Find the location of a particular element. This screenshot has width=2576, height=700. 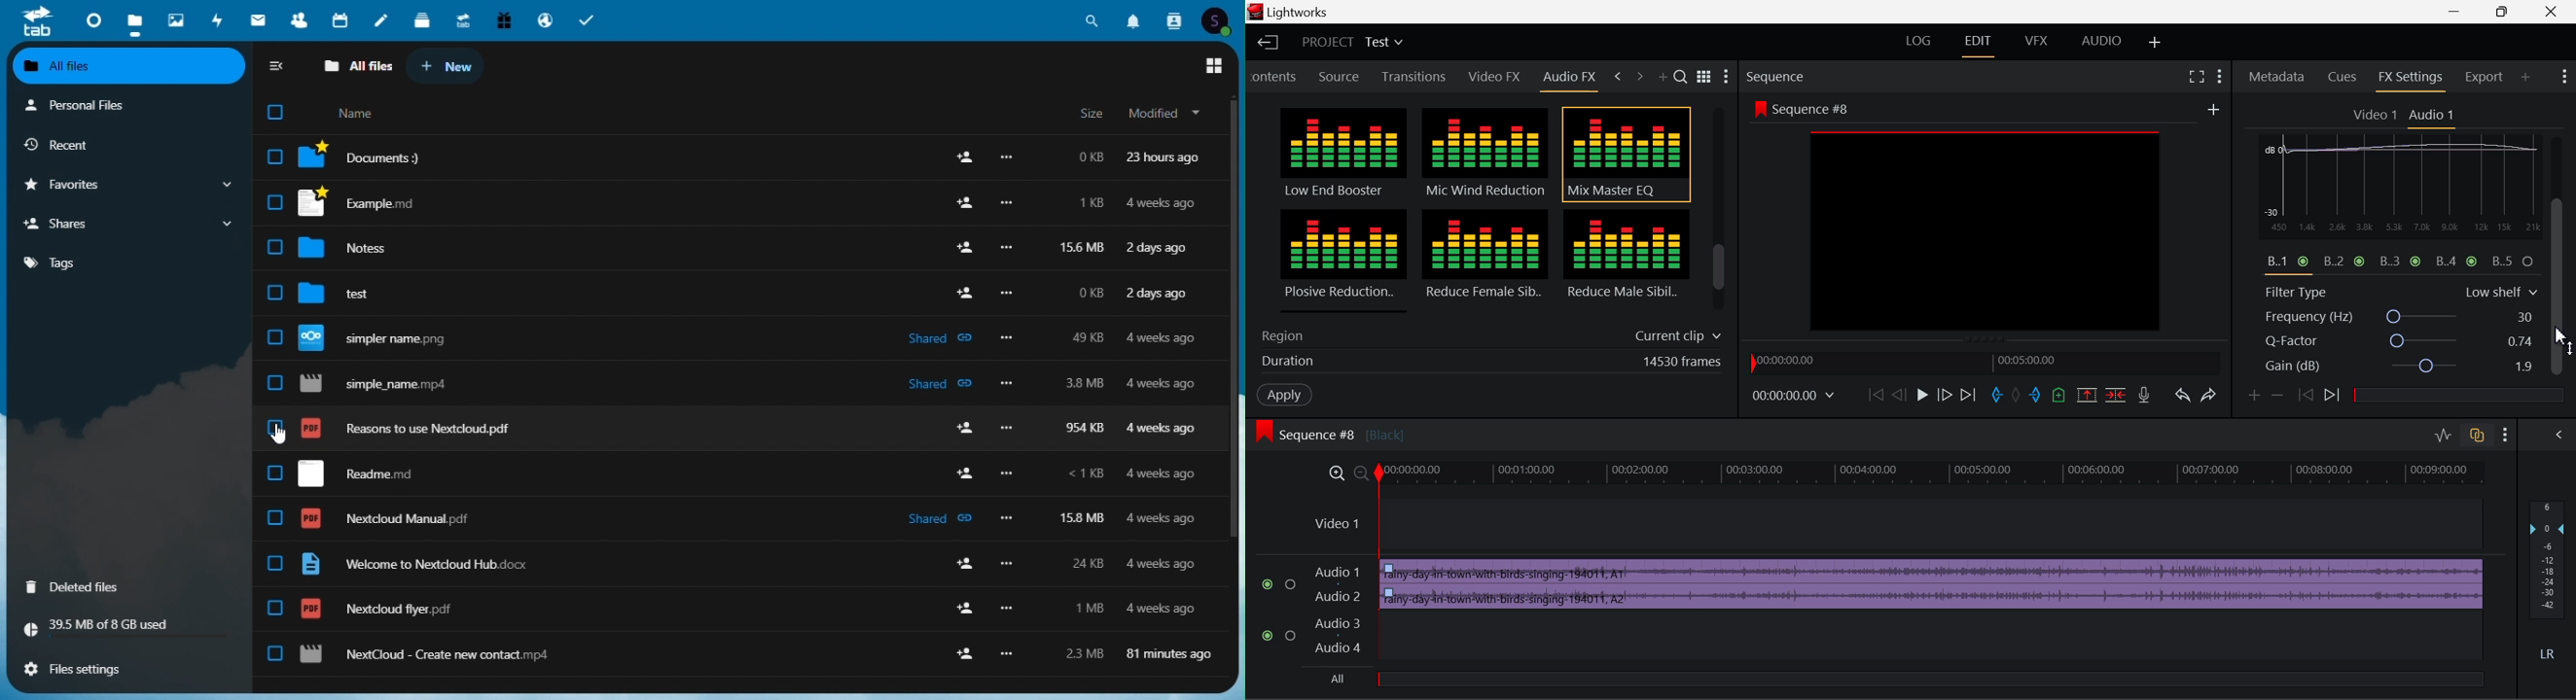

nextcloud - create new contact.mp4 is located at coordinates (425, 655).